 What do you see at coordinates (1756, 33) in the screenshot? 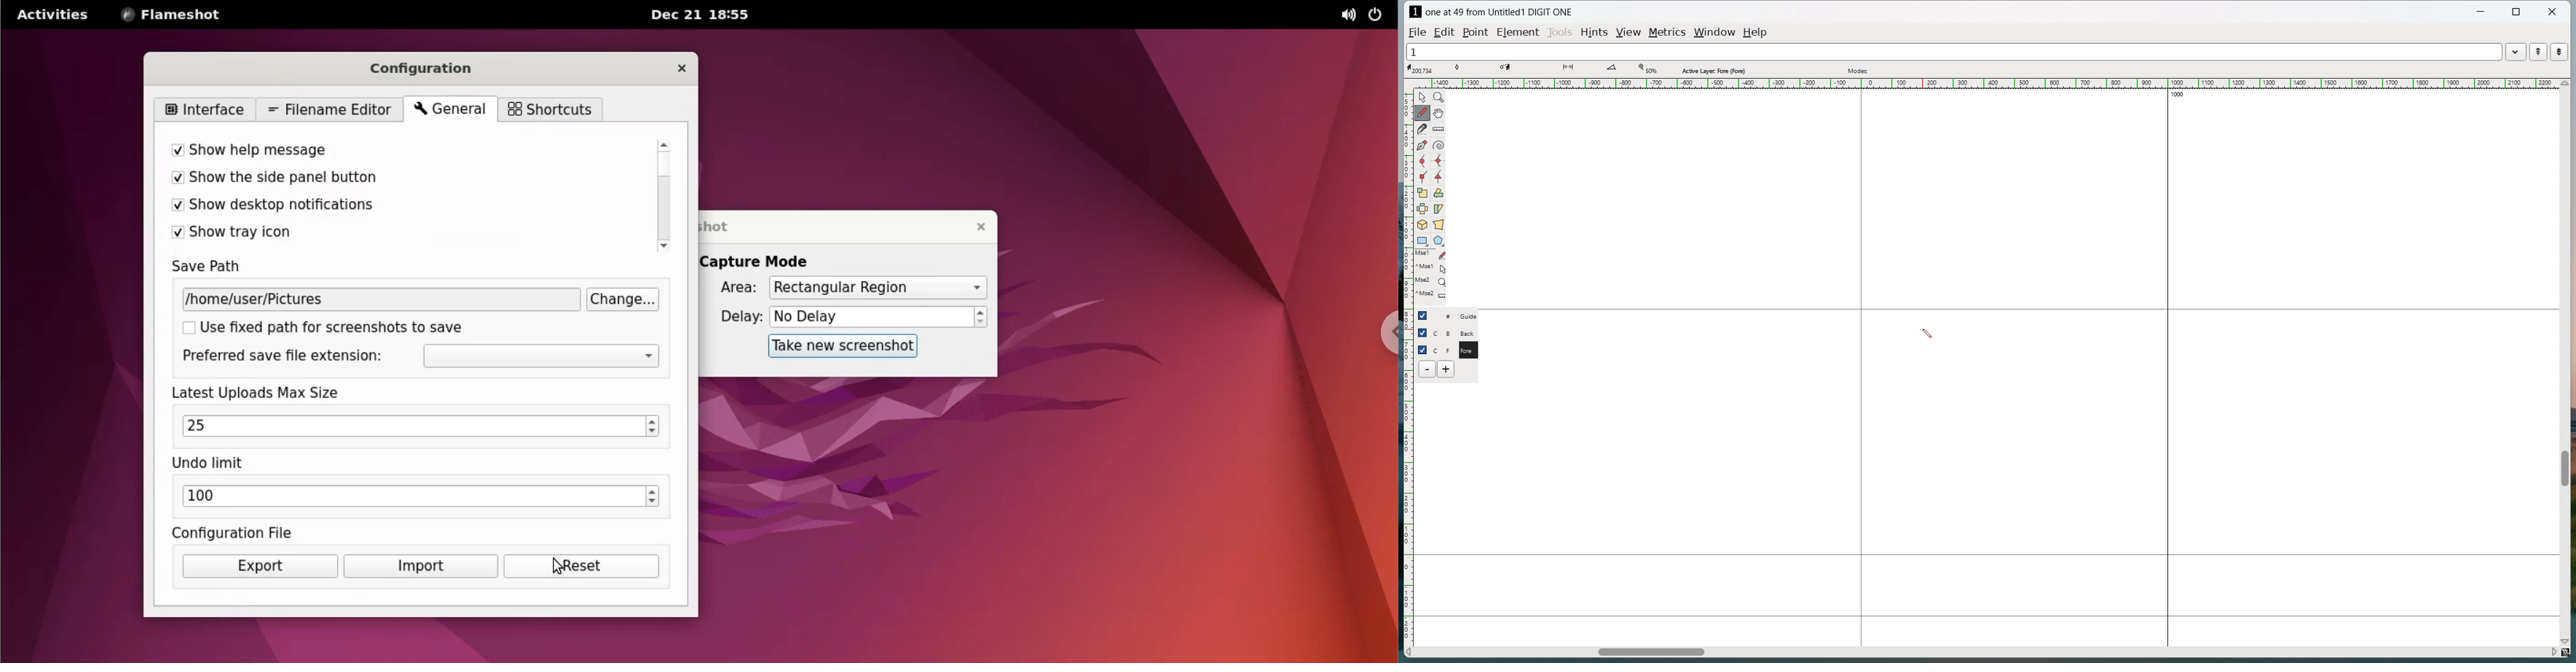
I see `help` at bounding box center [1756, 33].